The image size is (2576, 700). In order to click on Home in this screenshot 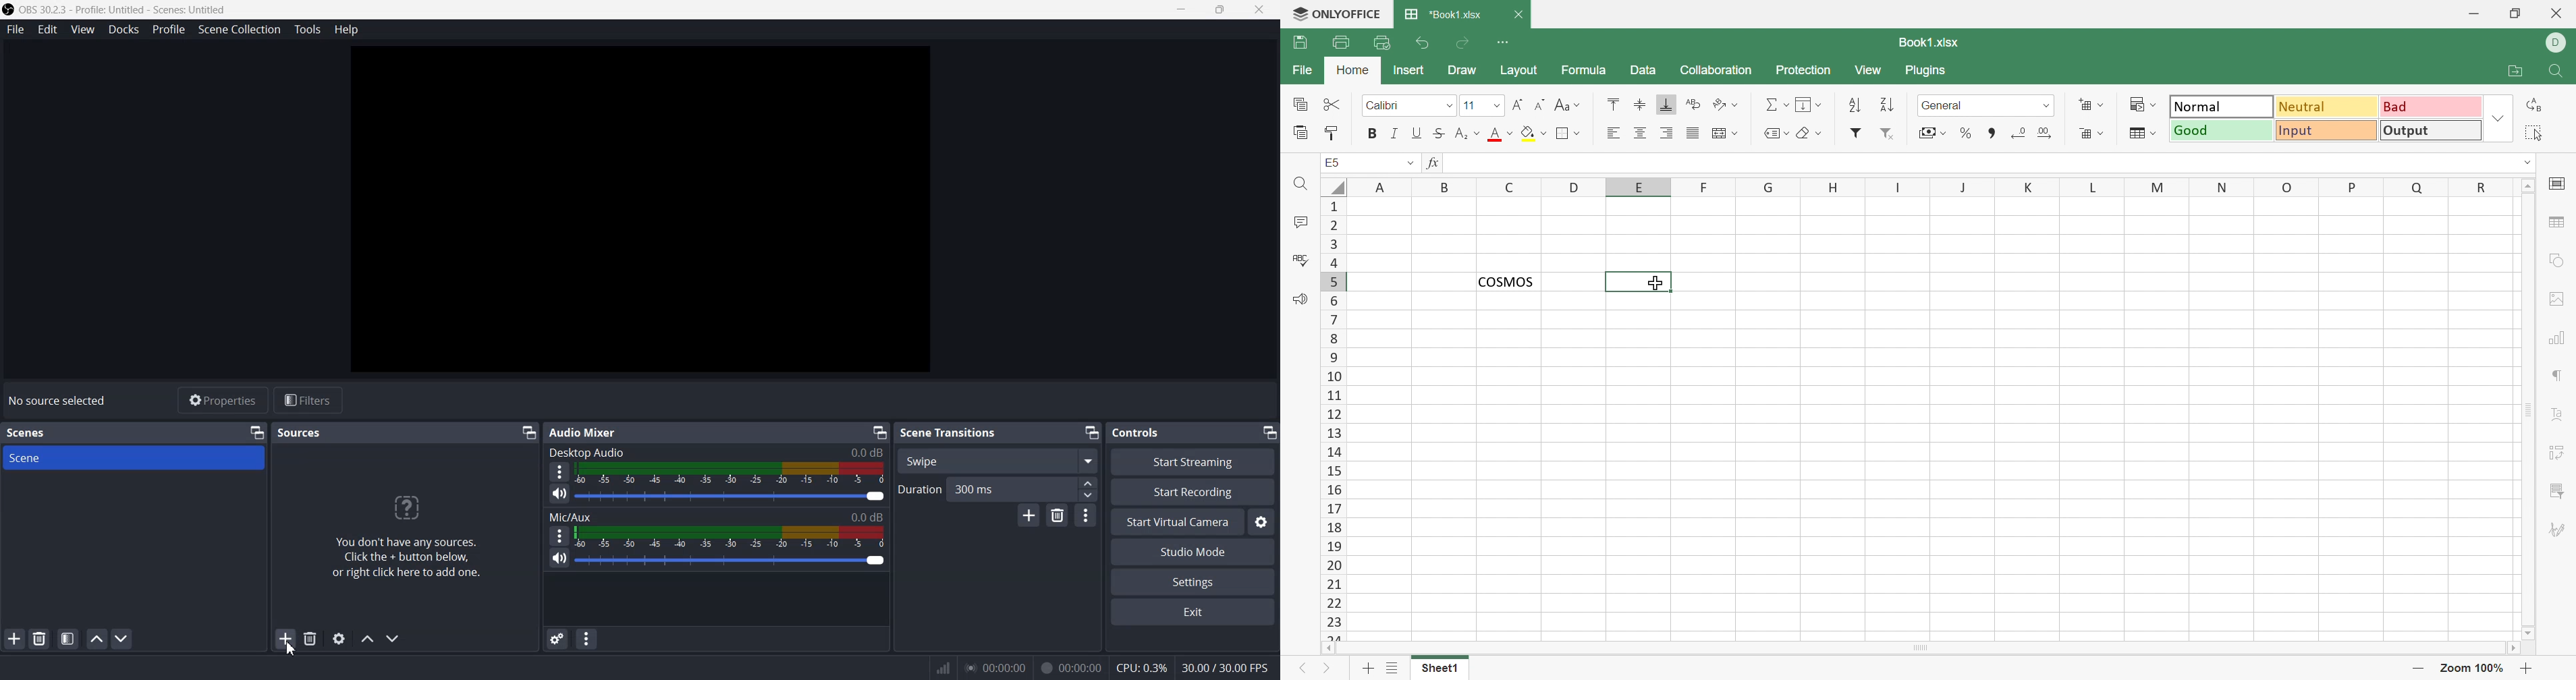, I will do `click(1353, 70)`.